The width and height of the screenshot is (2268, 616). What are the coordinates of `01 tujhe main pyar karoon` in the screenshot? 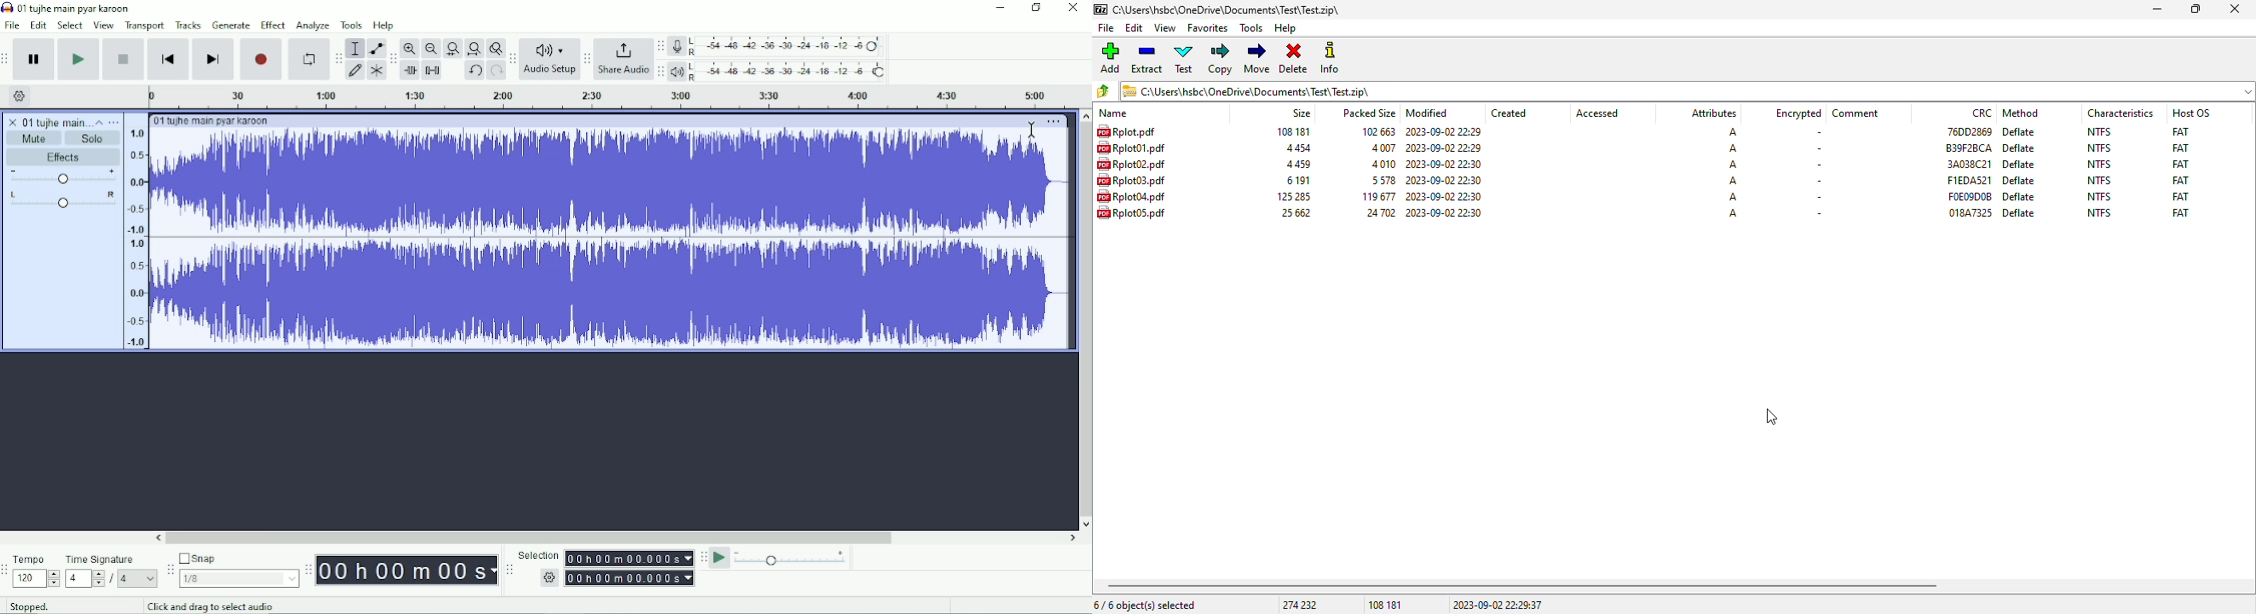 It's located at (219, 121).